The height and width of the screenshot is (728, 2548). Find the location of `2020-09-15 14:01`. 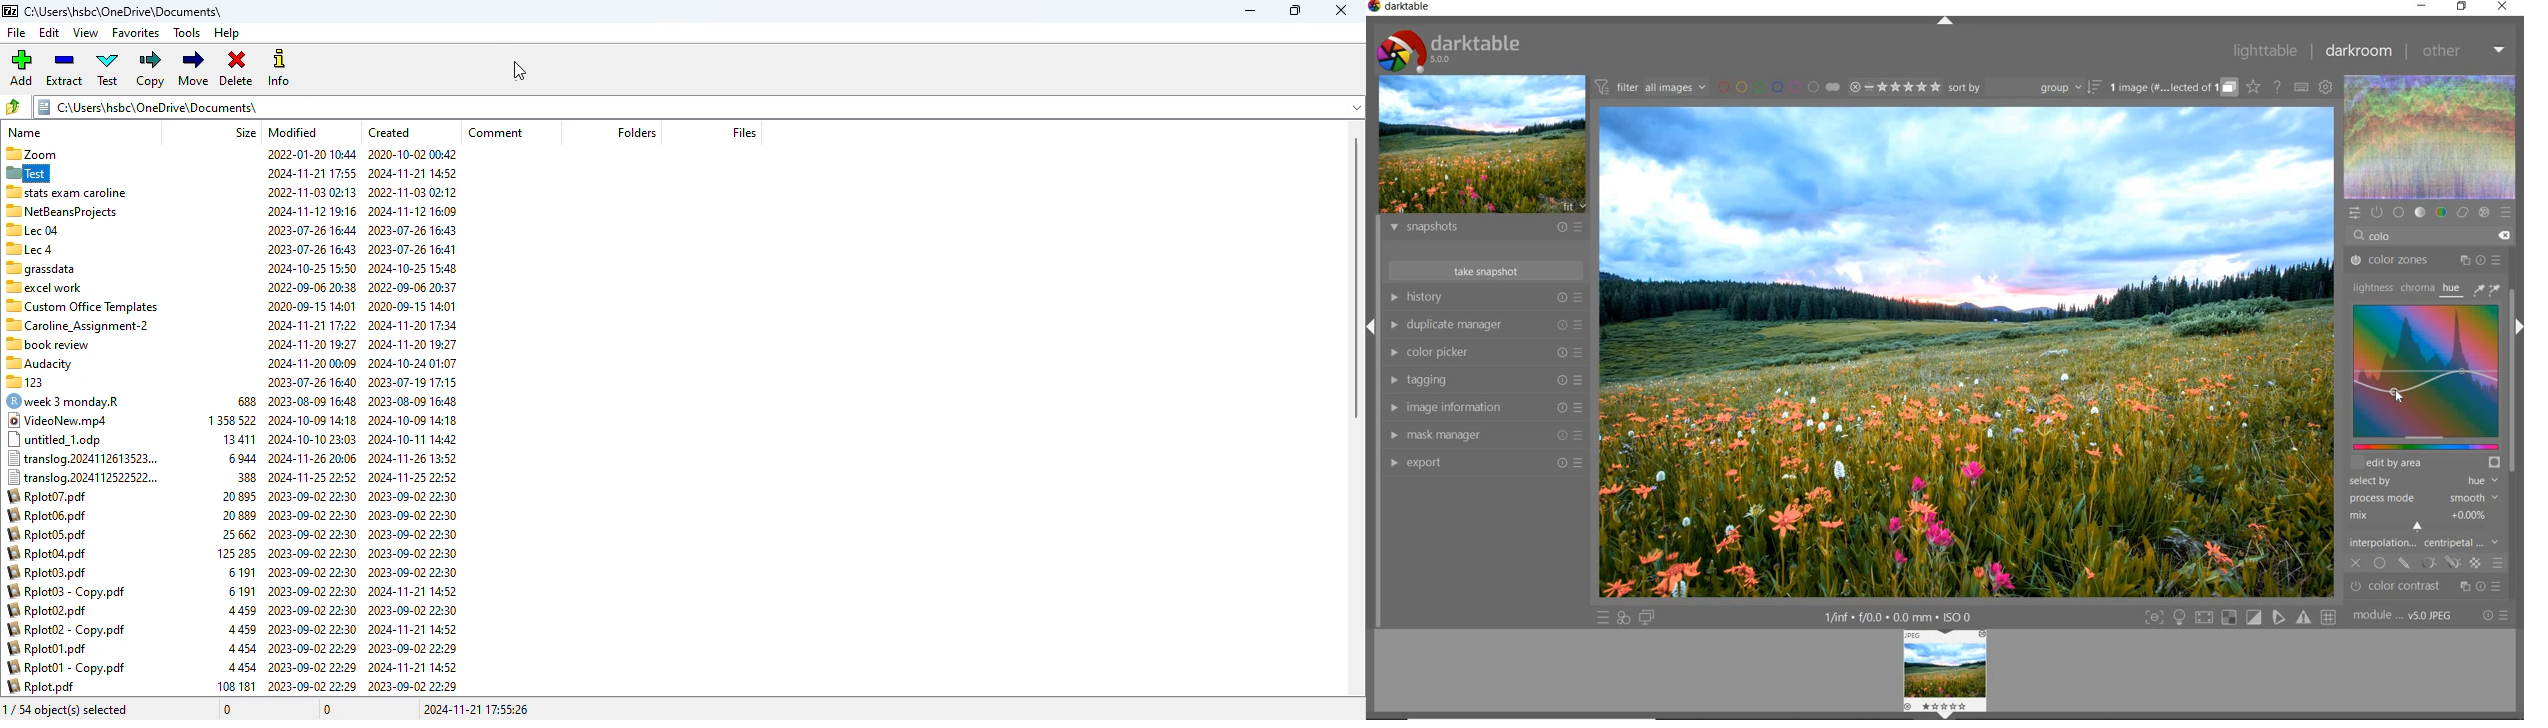

2020-09-15 14:01 is located at coordinates (312, 306).